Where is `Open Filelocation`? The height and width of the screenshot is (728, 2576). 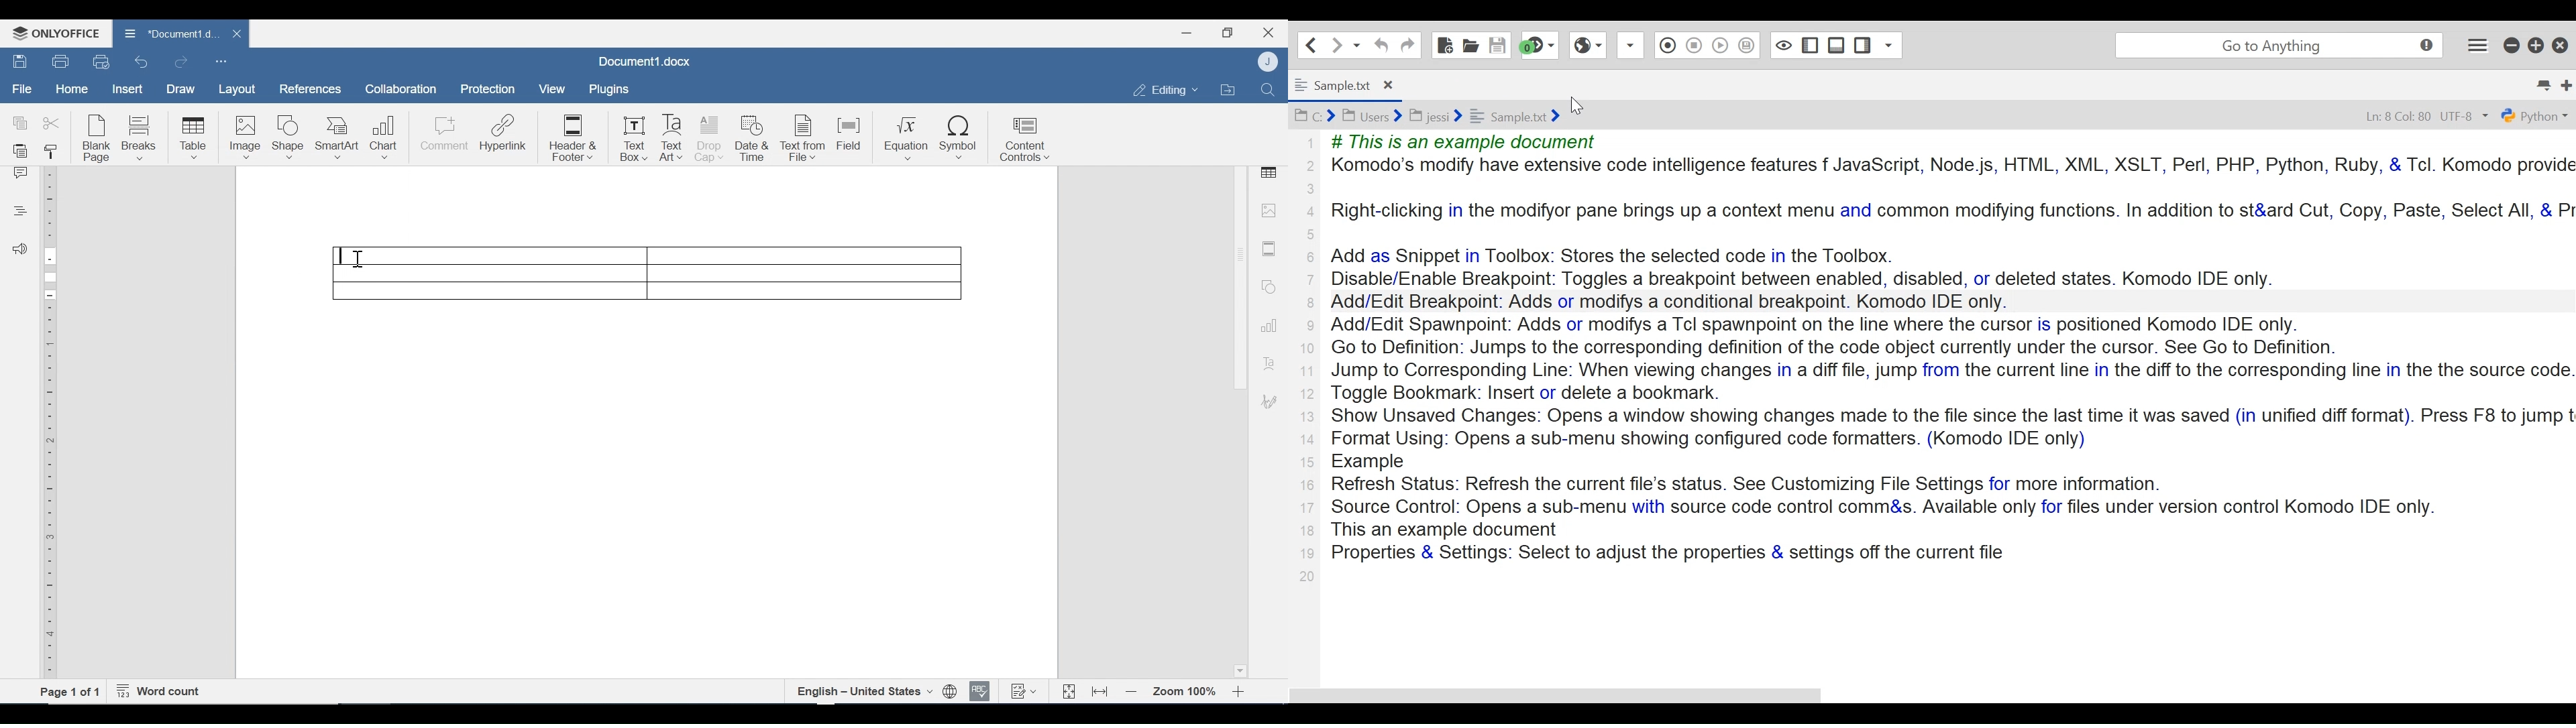
Open Filelocation is located at coordinates (1227, 88).